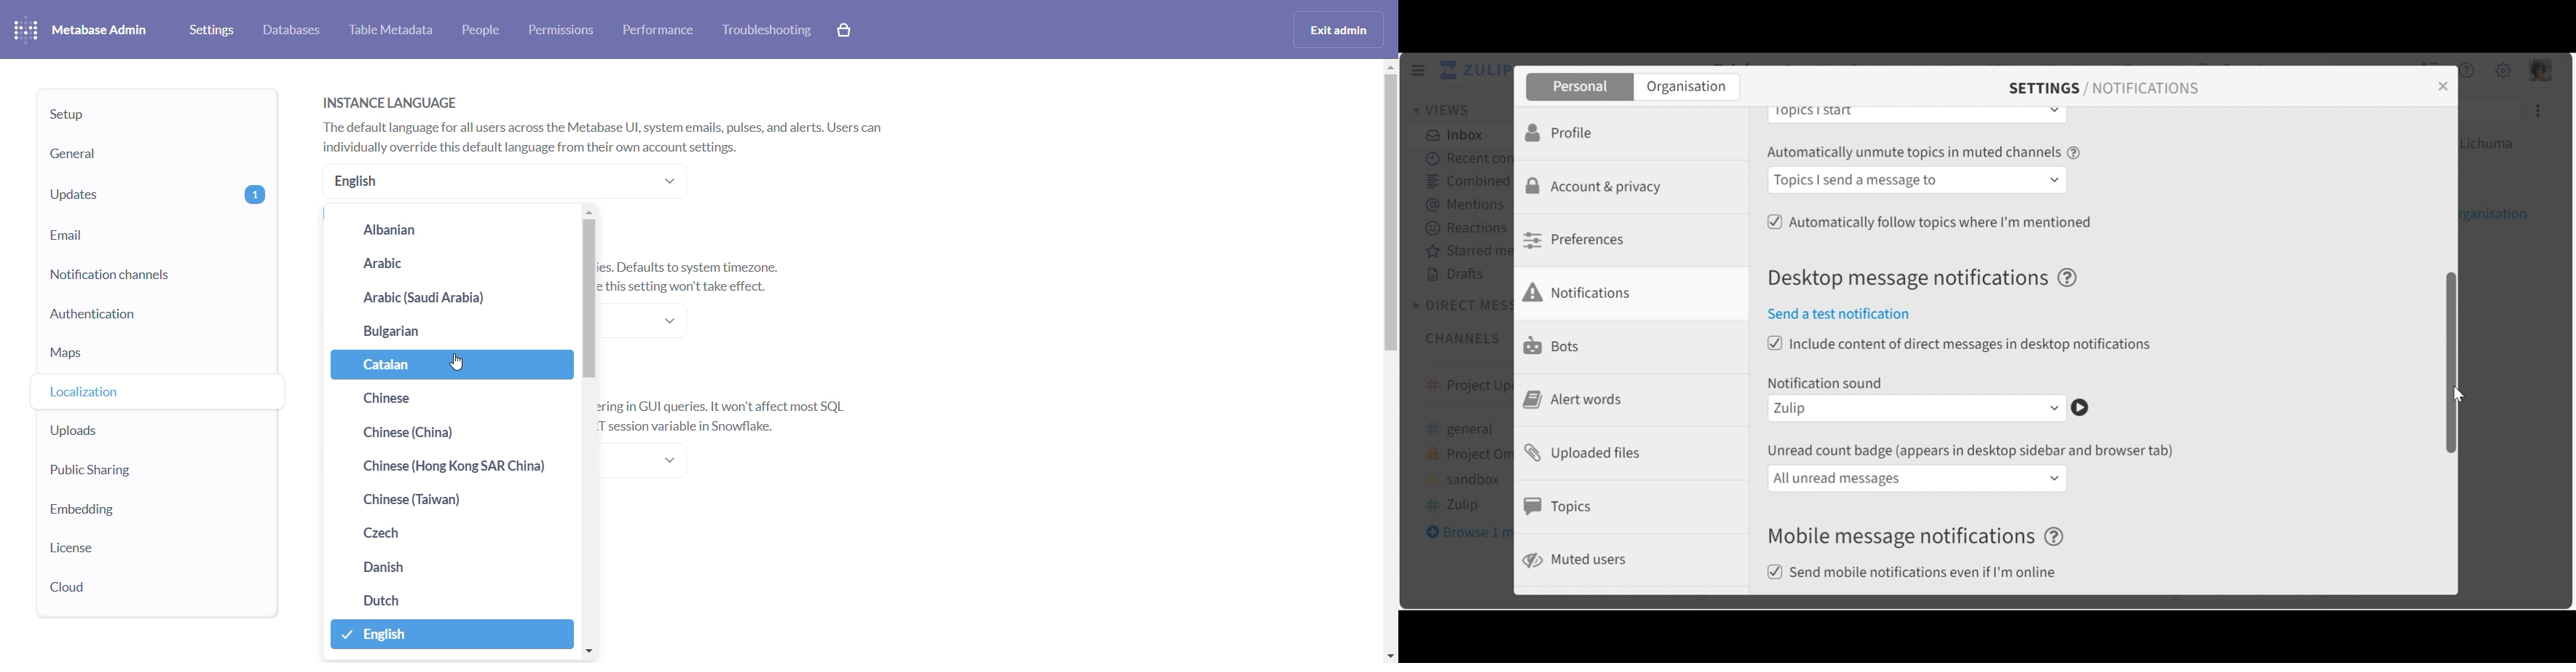  I want to click on setup, so click(132, 118).